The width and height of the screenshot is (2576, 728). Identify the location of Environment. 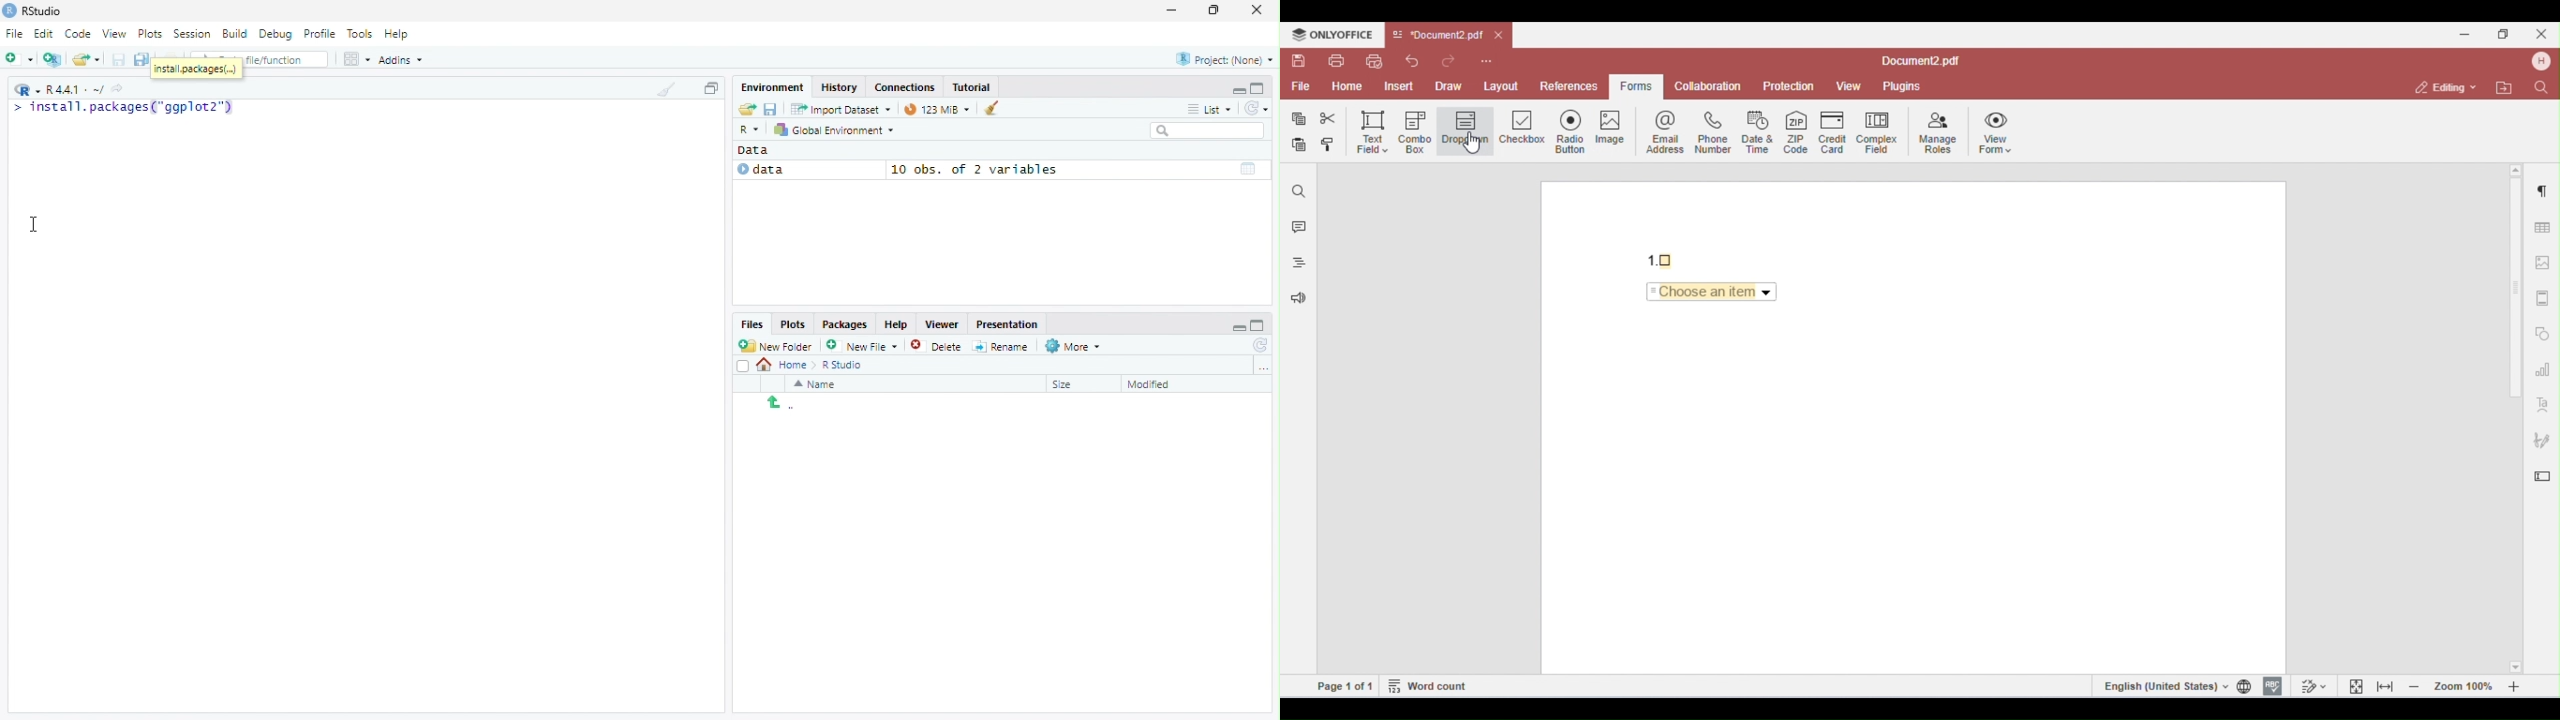
(773, 87).